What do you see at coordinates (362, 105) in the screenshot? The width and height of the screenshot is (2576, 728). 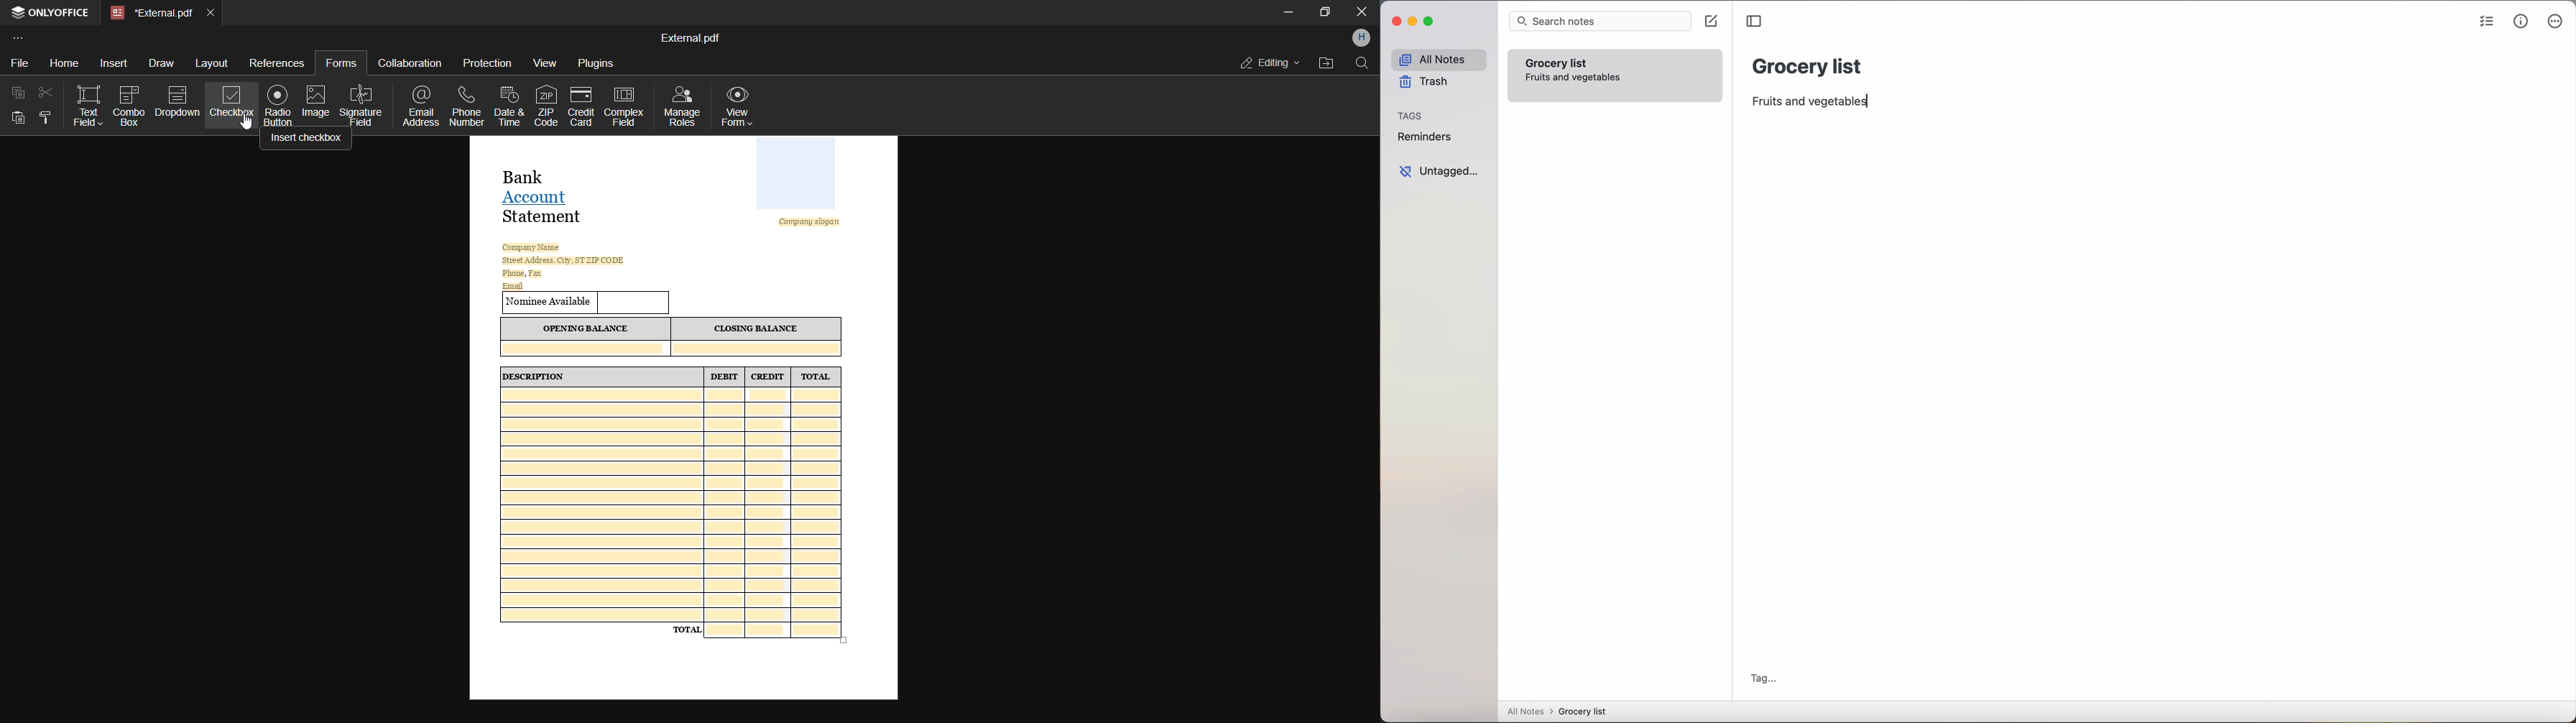 I see `signature field` at bounding box center [362, 105].